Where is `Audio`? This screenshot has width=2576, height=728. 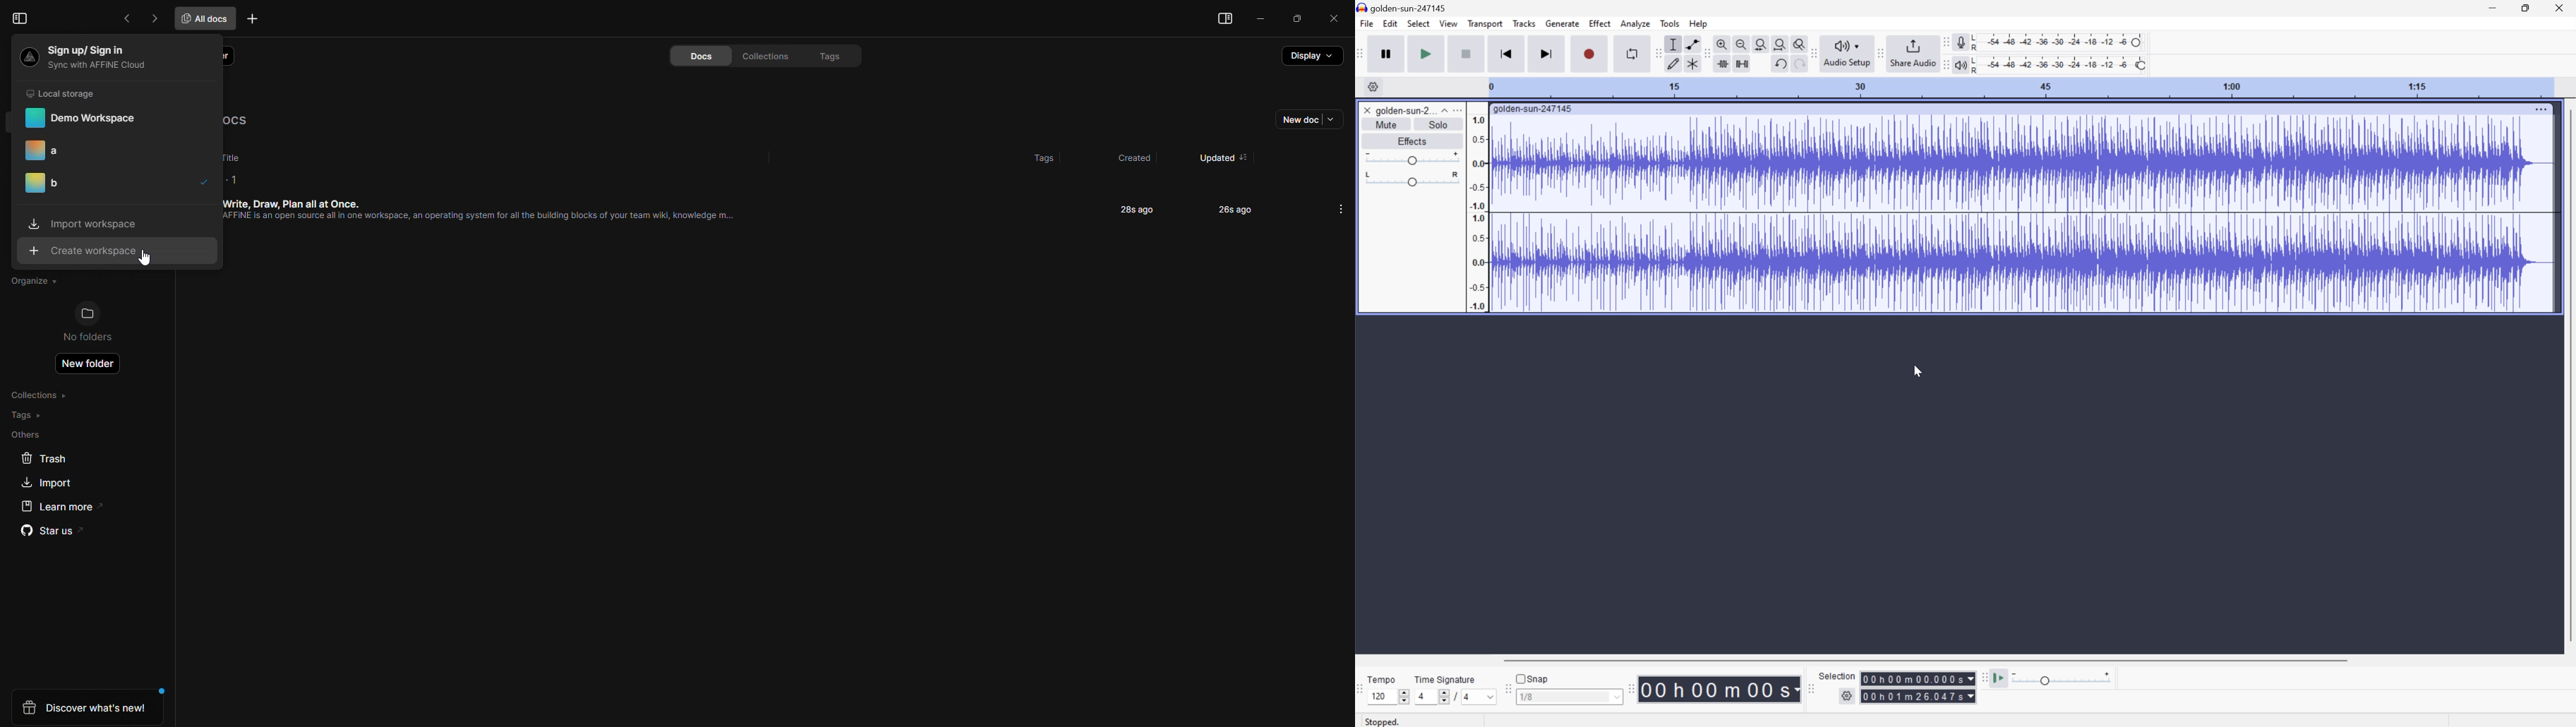 Audio is located at coordinates (2021, 213).